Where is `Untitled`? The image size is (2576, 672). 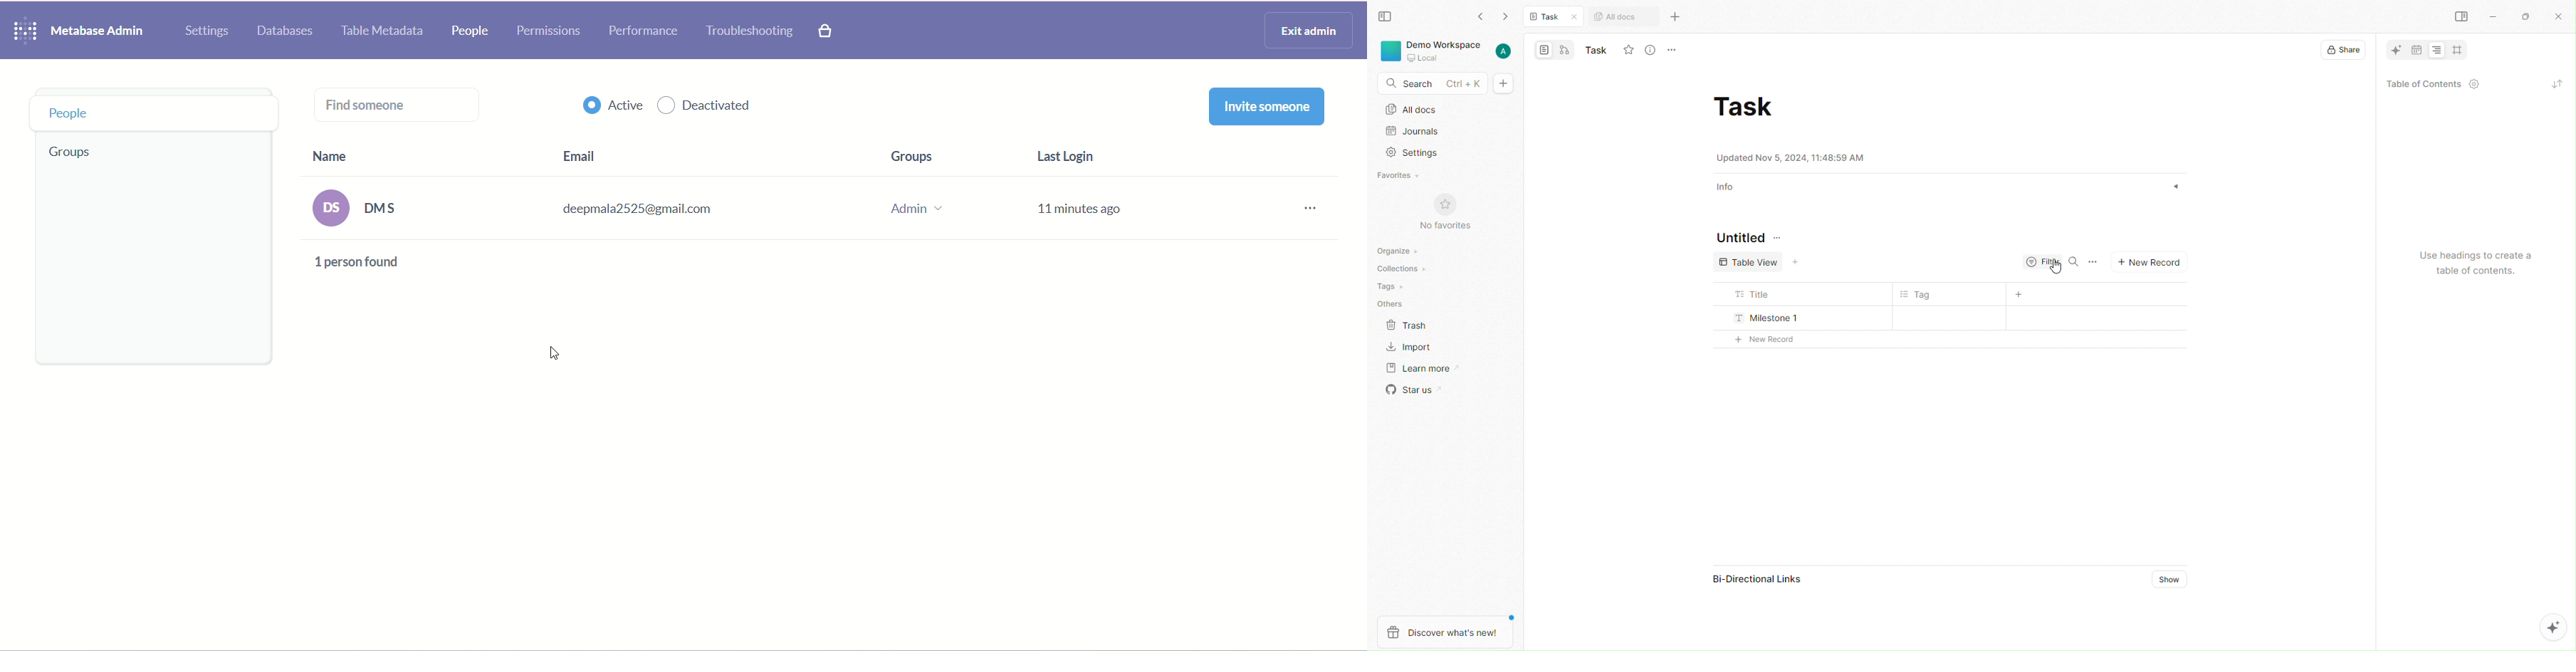
Untitled is located at coordinates (1737, 237).